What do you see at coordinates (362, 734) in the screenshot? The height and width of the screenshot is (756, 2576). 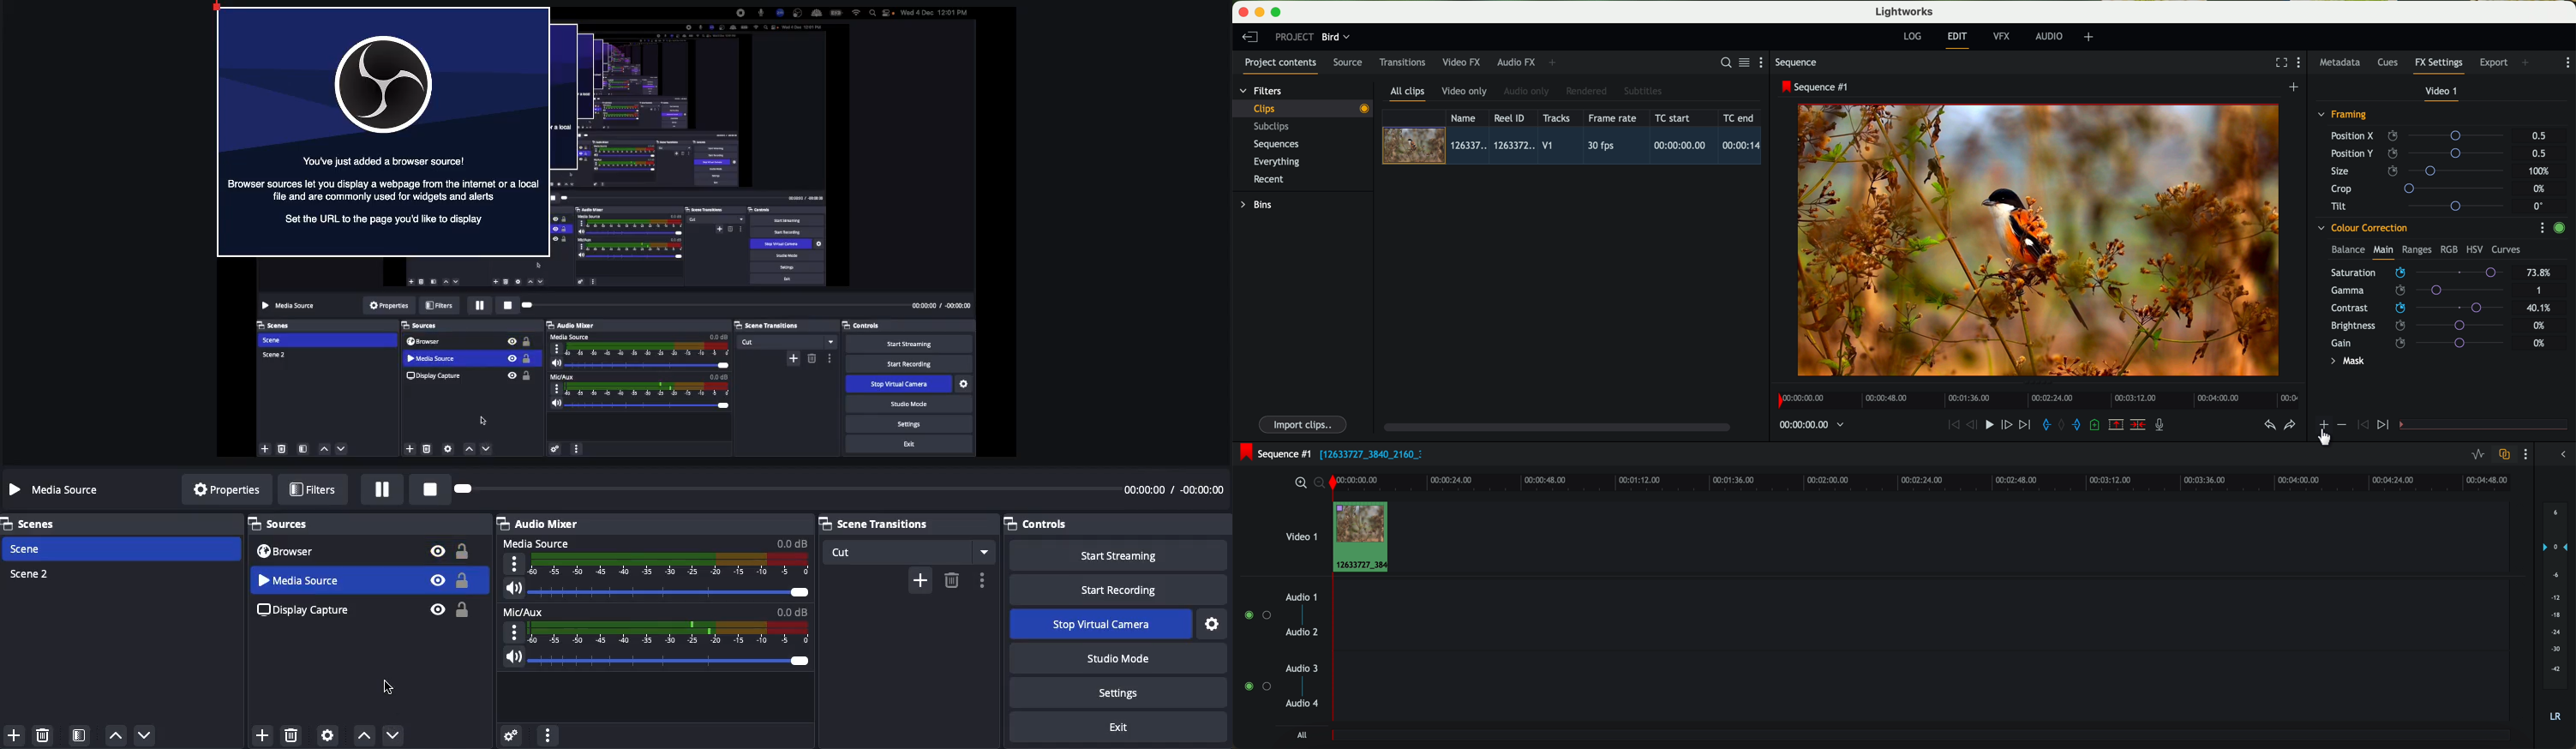 I see `Move up` at bounding box center [362, 734].